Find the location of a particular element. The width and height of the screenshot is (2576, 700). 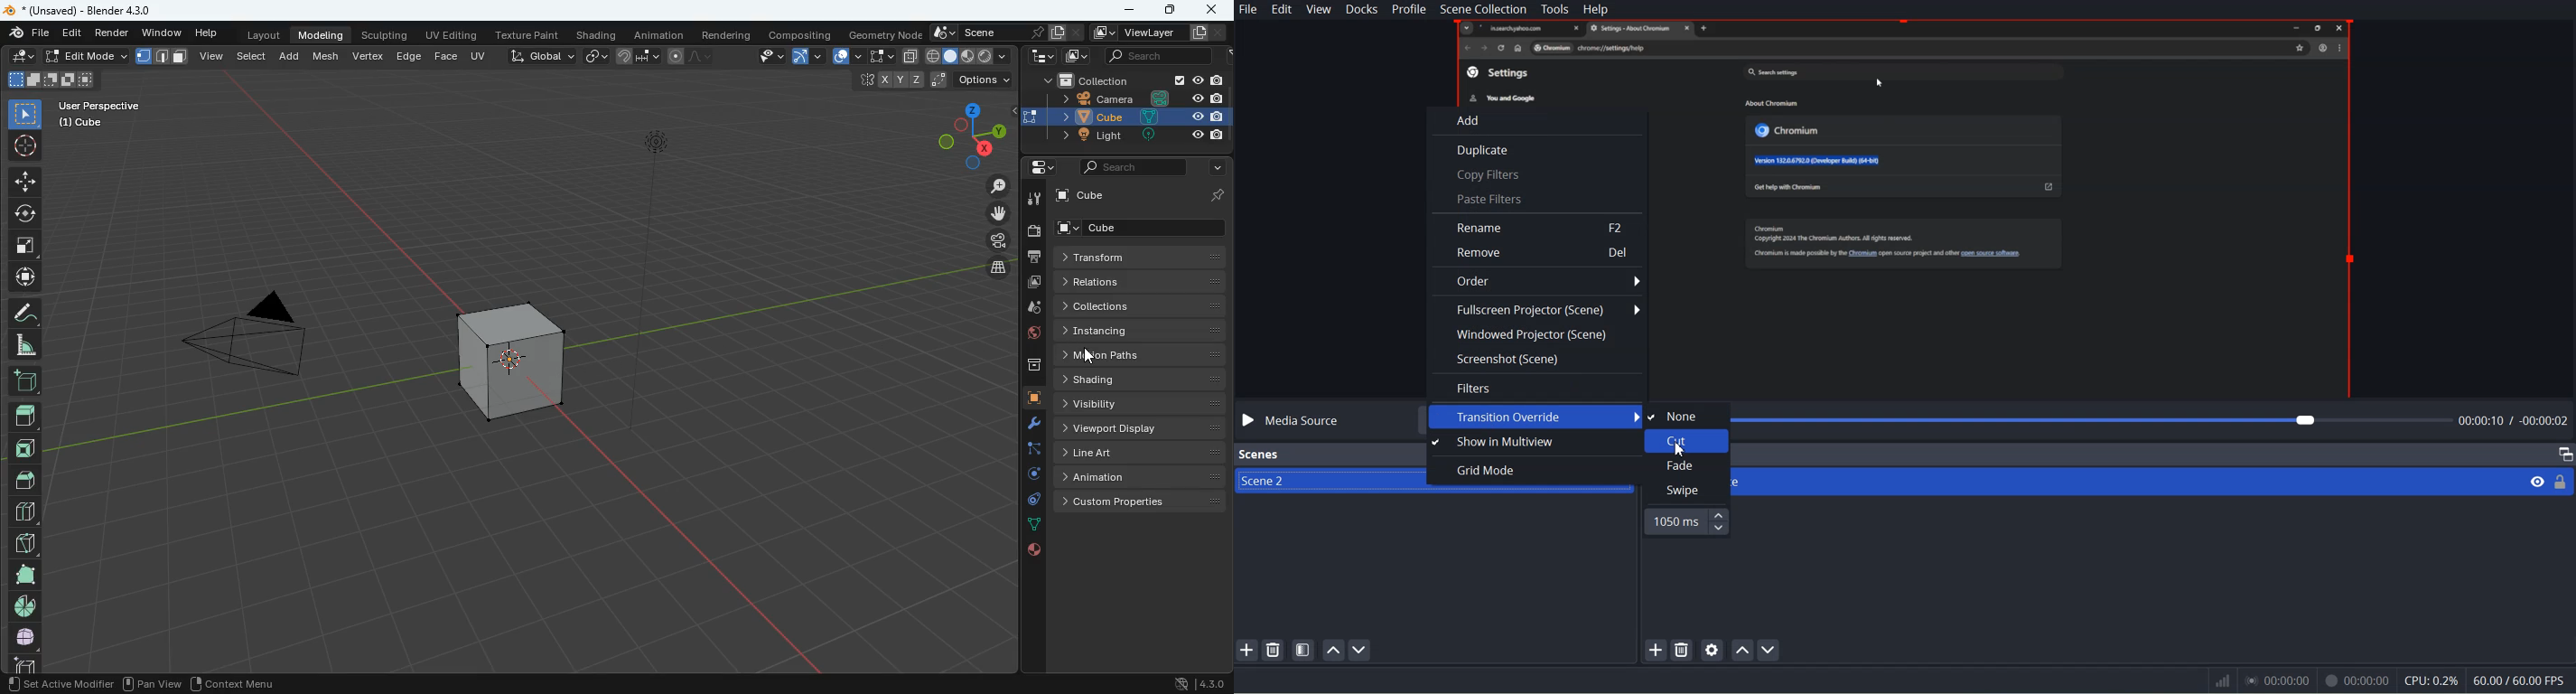

Duplicates is located at coordinates (1537, 149).